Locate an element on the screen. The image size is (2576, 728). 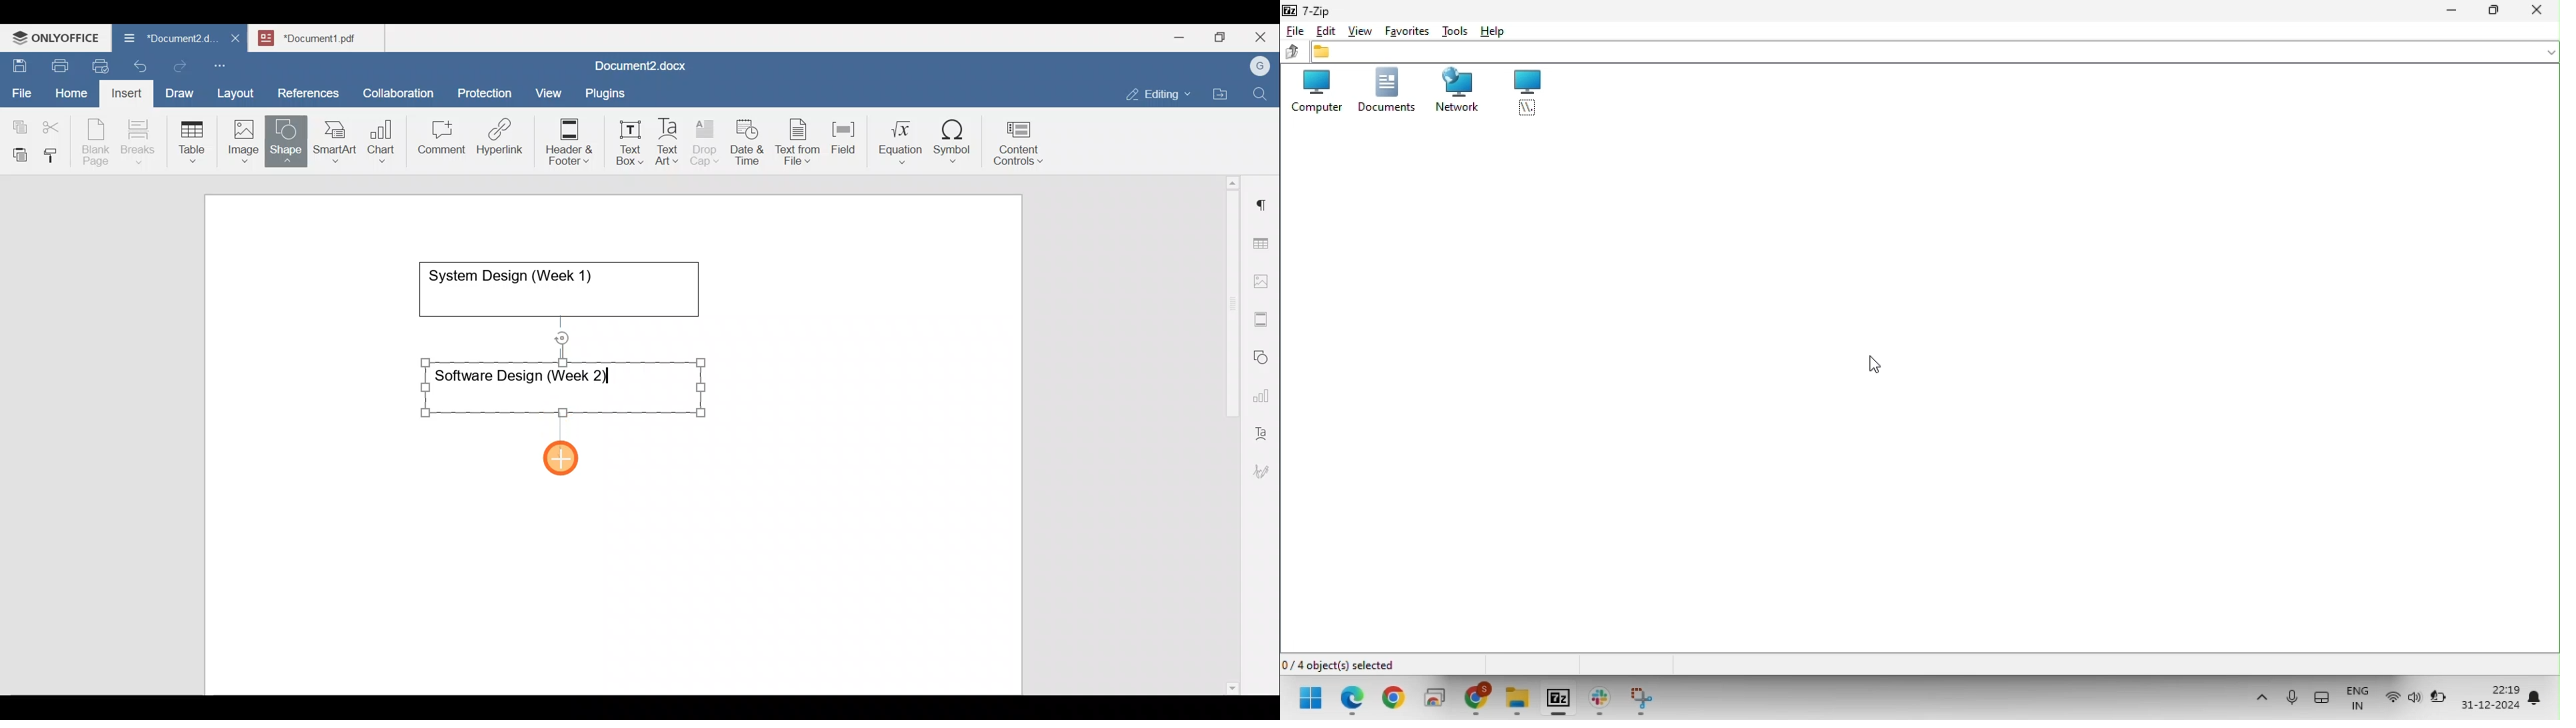
crop app is located at coordinates (1648, 702).